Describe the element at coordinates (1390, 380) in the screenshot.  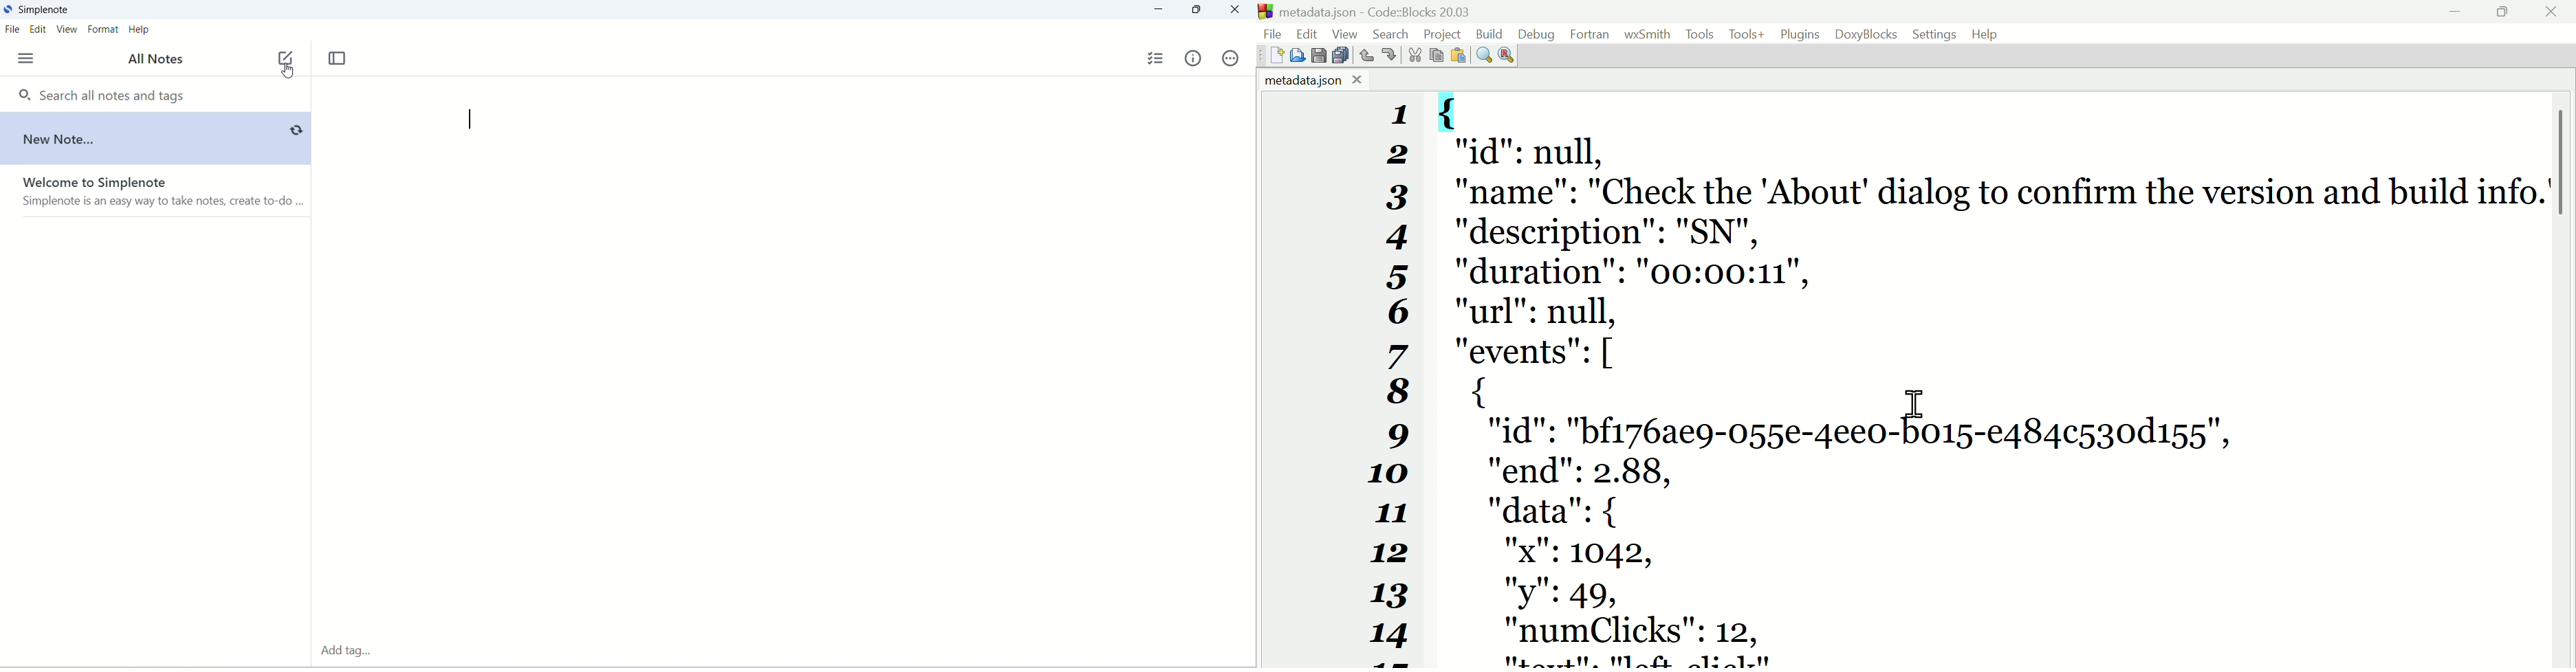
I see `1234567891011121314` at that location.